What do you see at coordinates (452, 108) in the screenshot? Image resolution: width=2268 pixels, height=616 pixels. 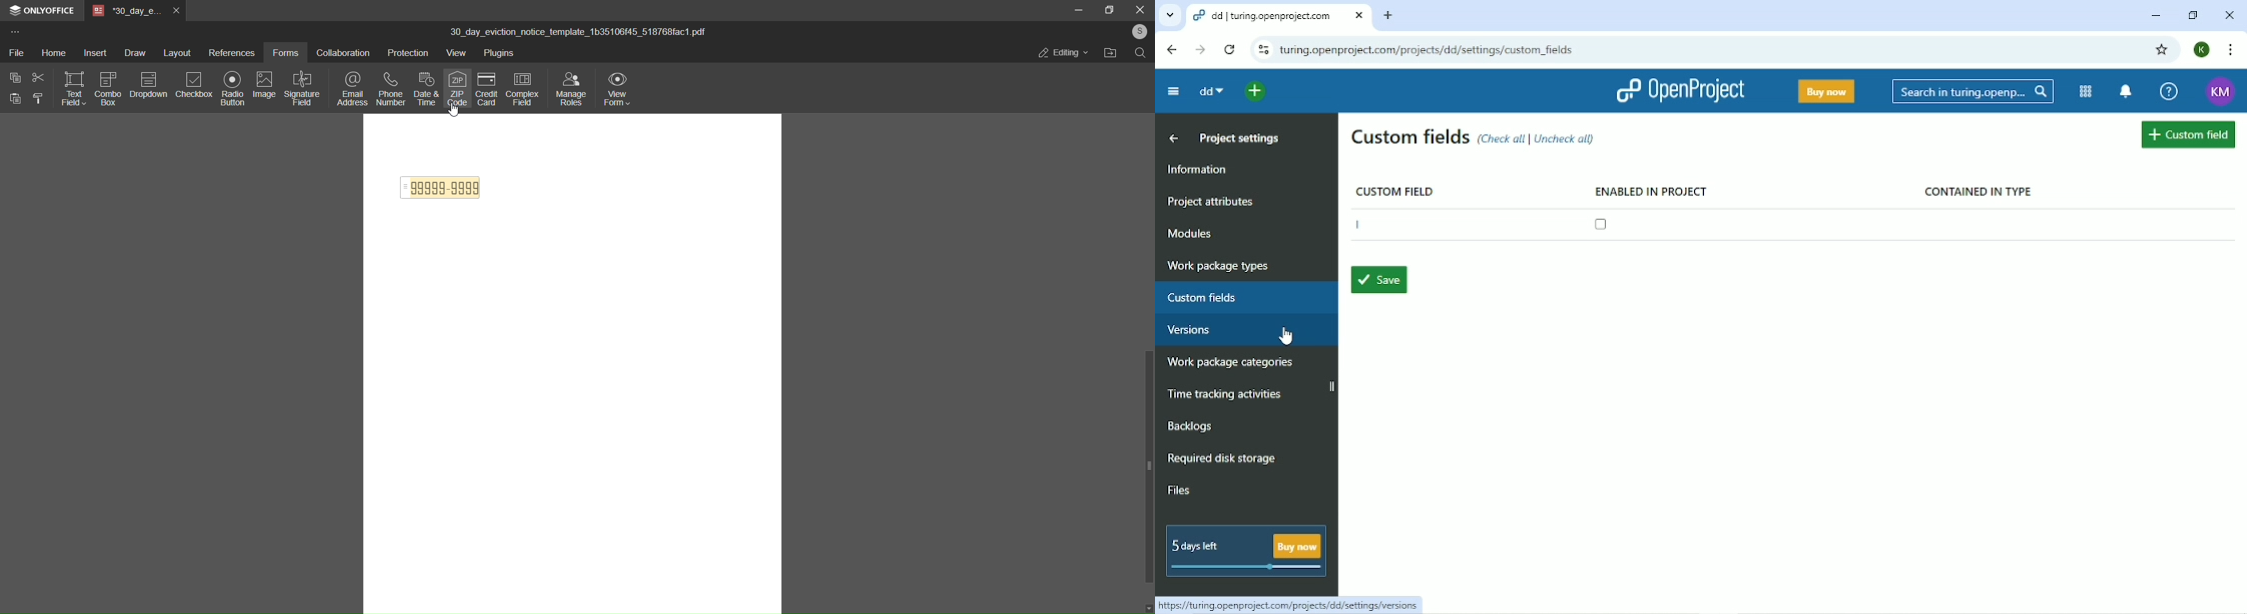 I see `cursor` at bounding box center [452, 108].